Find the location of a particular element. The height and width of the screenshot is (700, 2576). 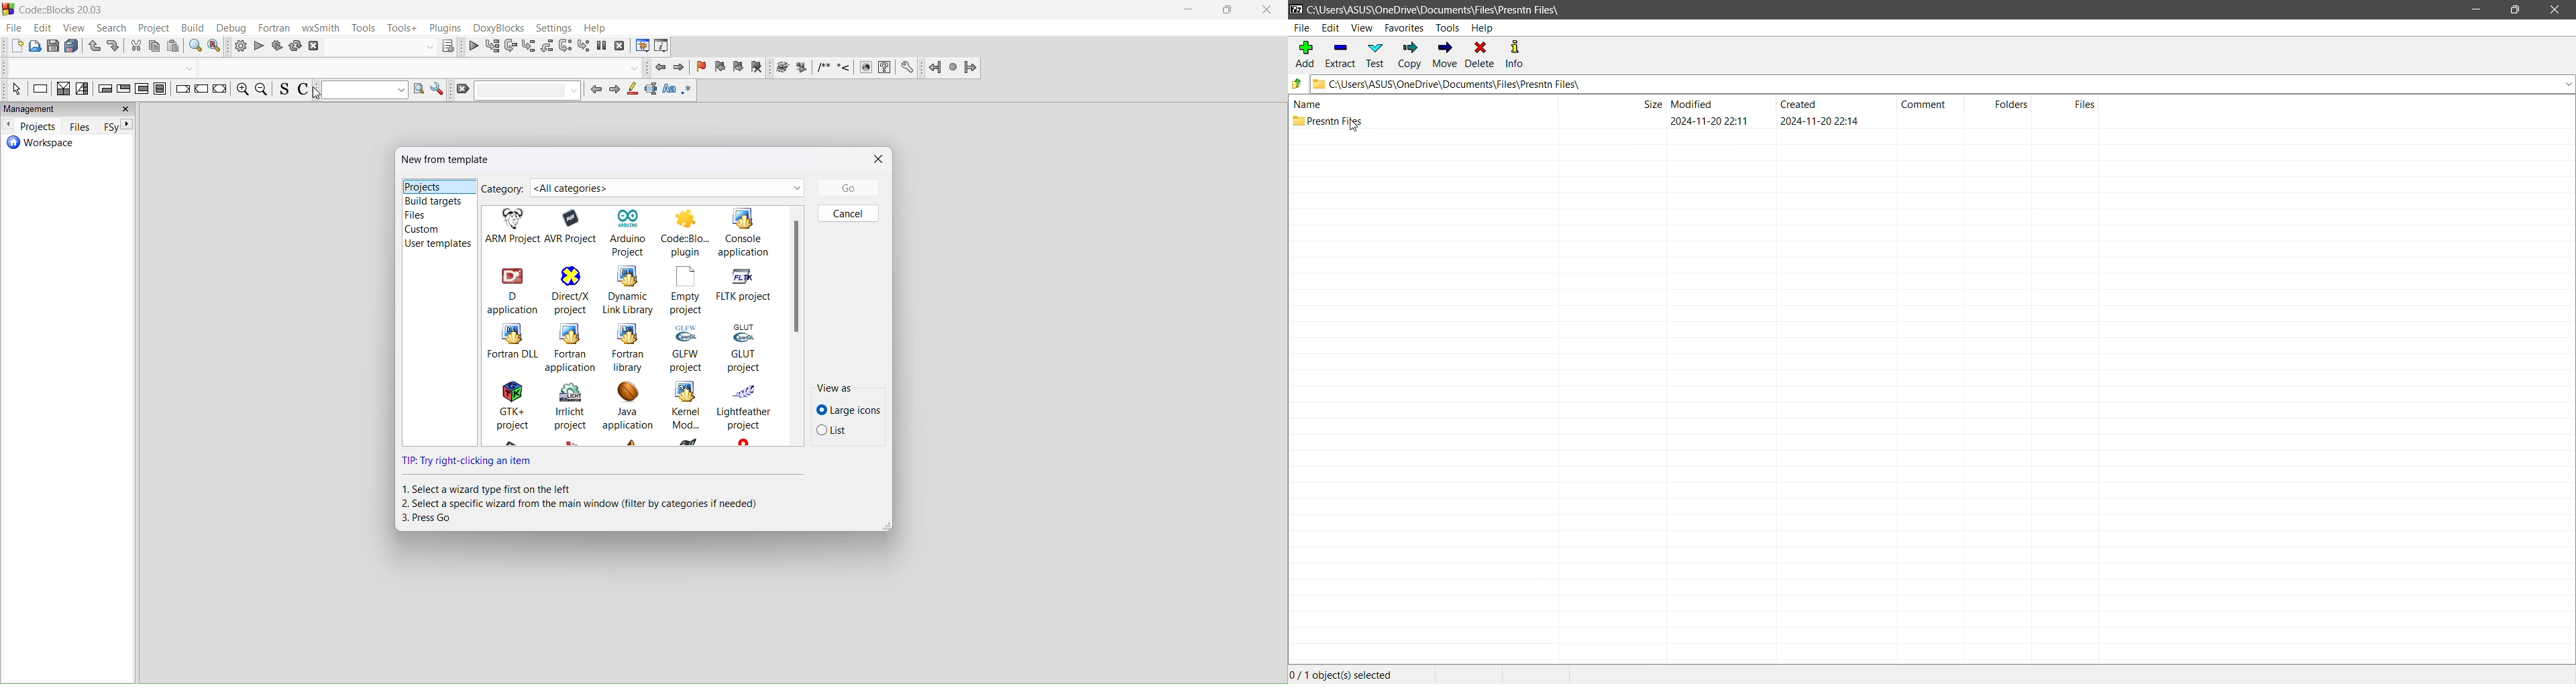

fortran is located at coordinates (275, 29).